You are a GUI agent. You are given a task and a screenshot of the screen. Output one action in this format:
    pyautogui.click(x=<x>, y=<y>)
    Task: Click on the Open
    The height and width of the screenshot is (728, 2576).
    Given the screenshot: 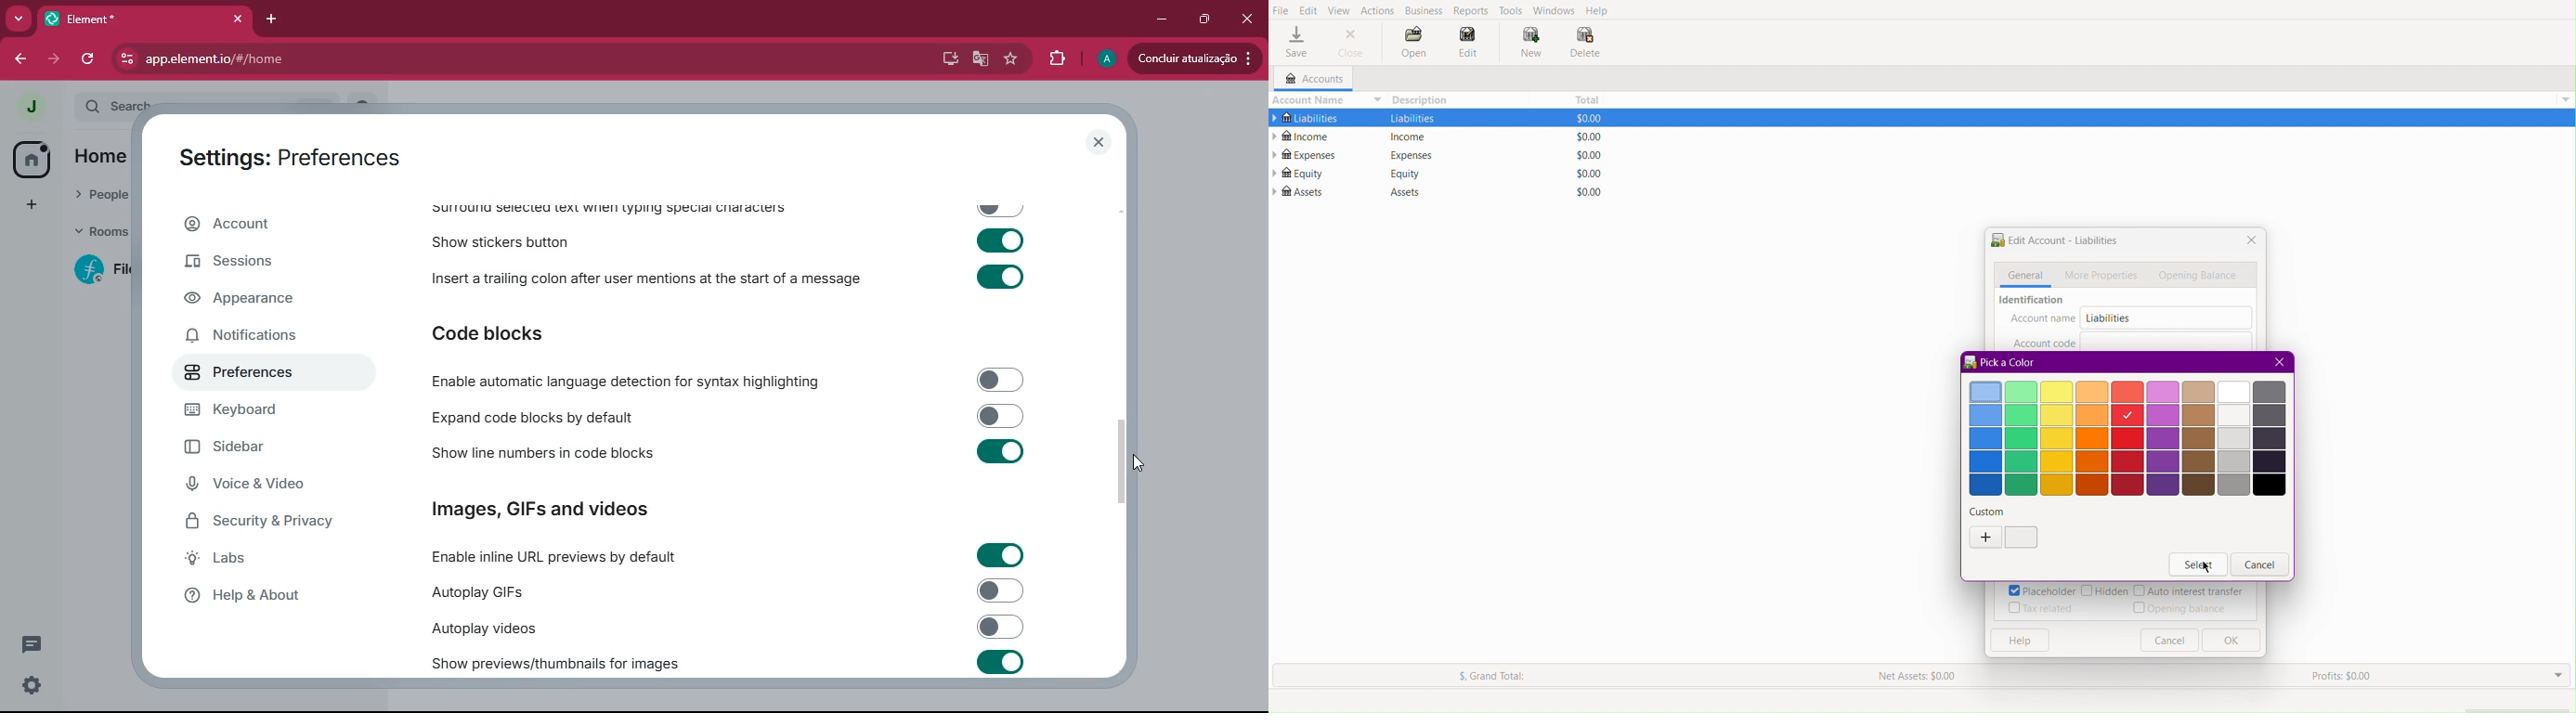 What is the action you would take?
    pyautogui.click(x=1414, y=44)
    